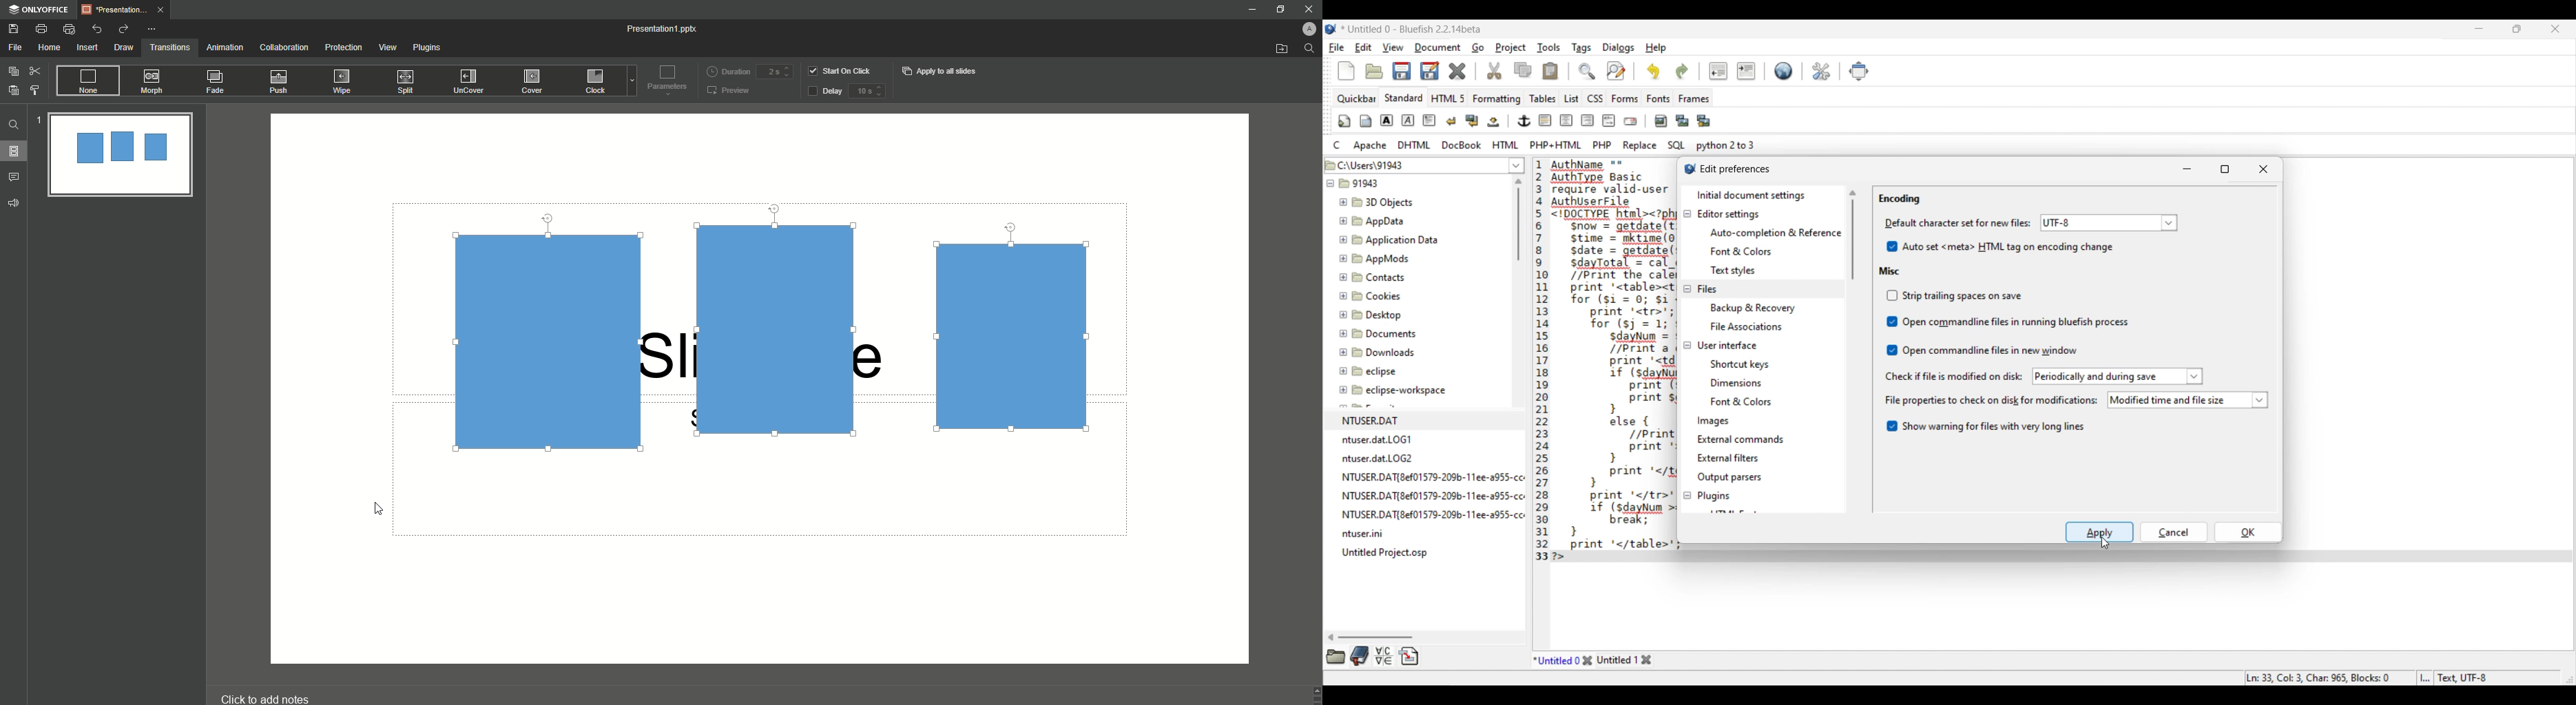 The height and width of the screenshot is (728, 2576). What do you see at coordinates (1557, 659) in the screenshot?
I see `Current tab highlighted` at bounding box center [1557, 659].